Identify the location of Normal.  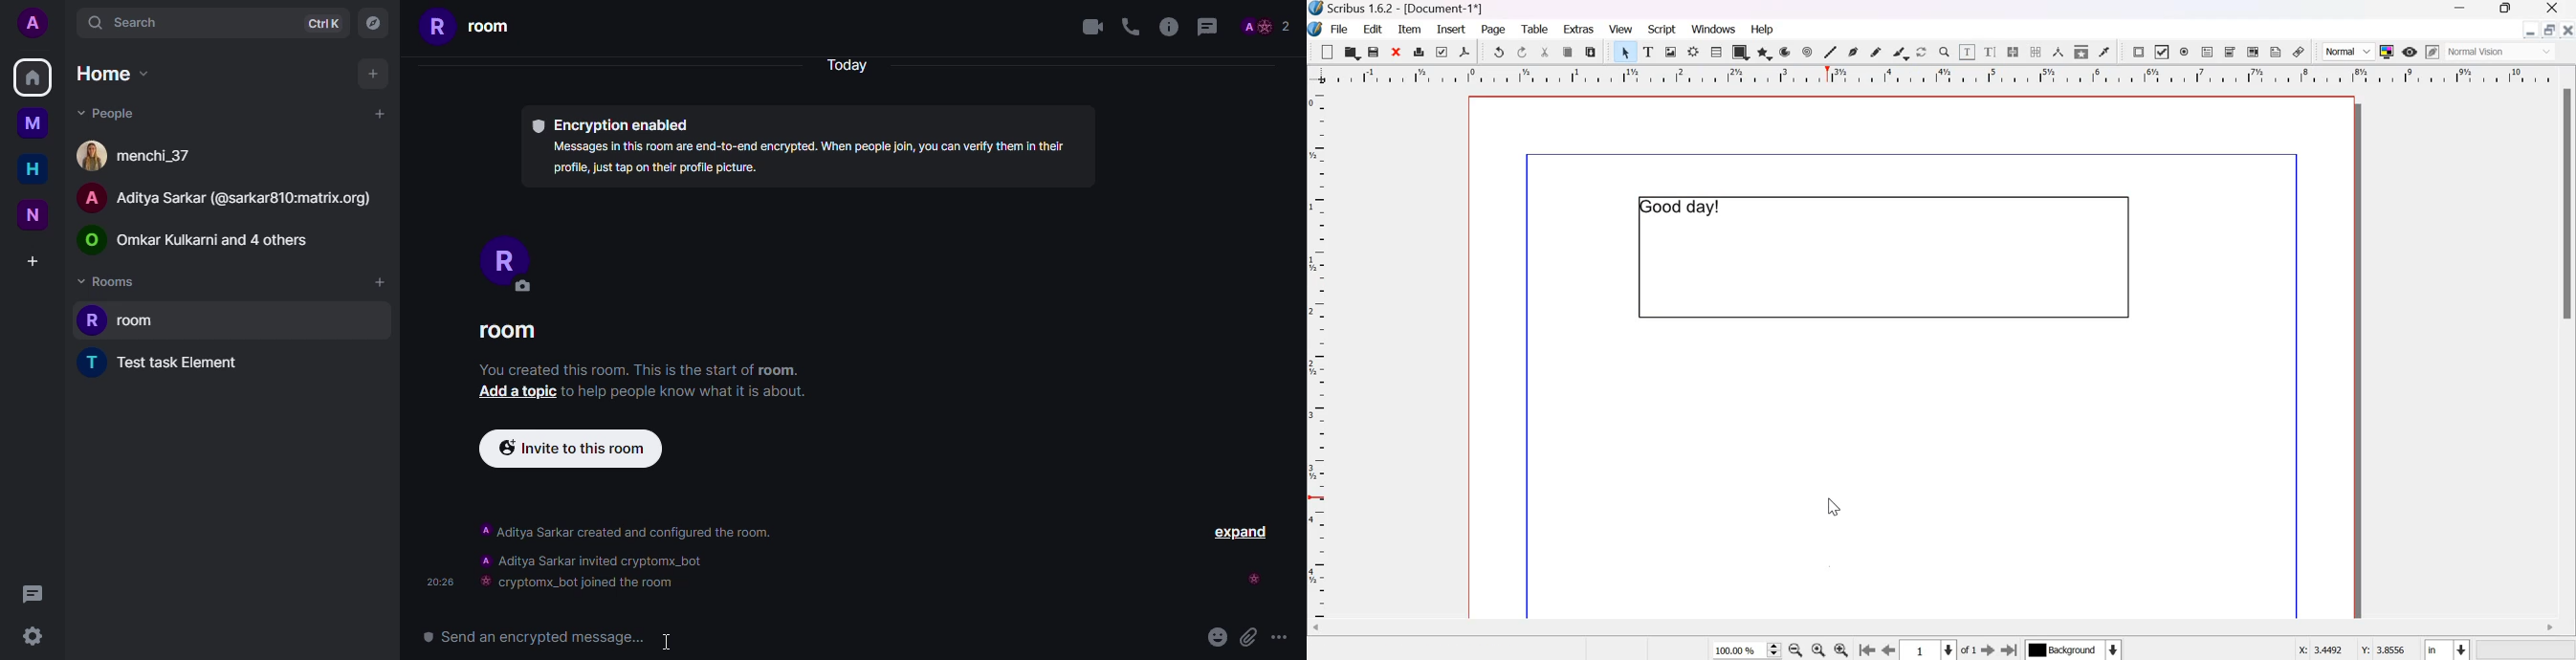
(2349, 52).